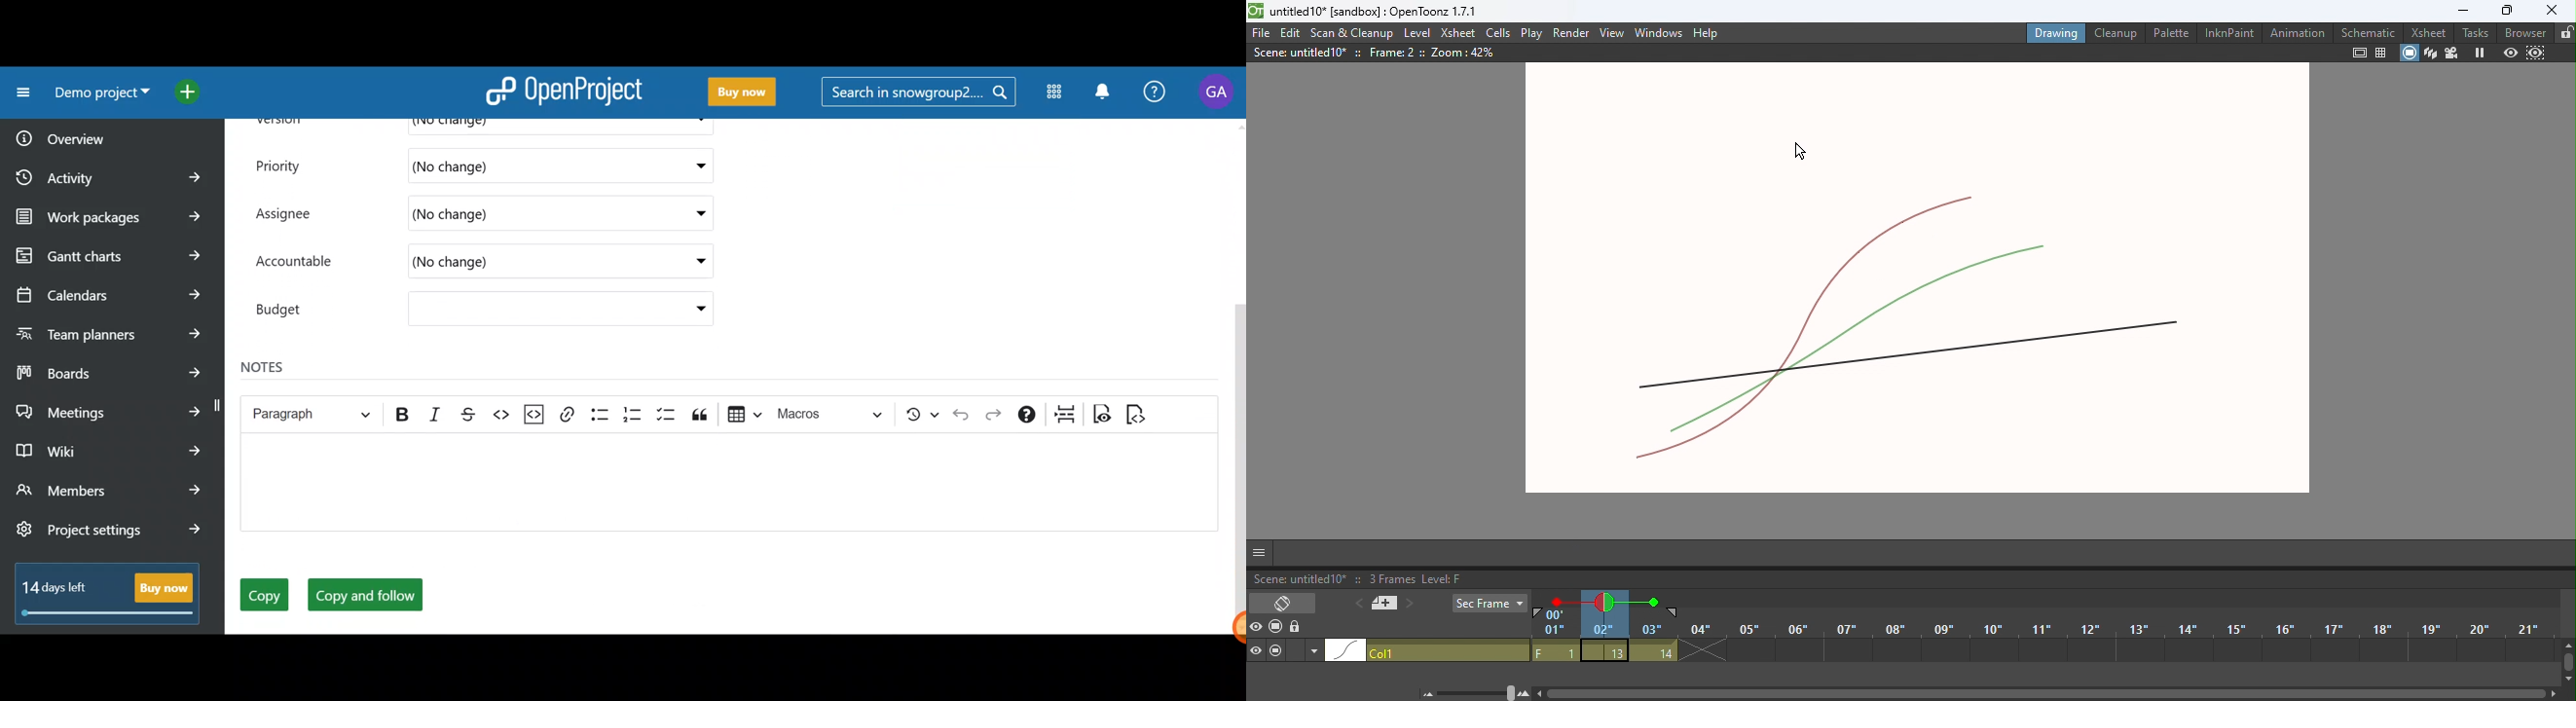  I want to click on Members, so click(112, 495).